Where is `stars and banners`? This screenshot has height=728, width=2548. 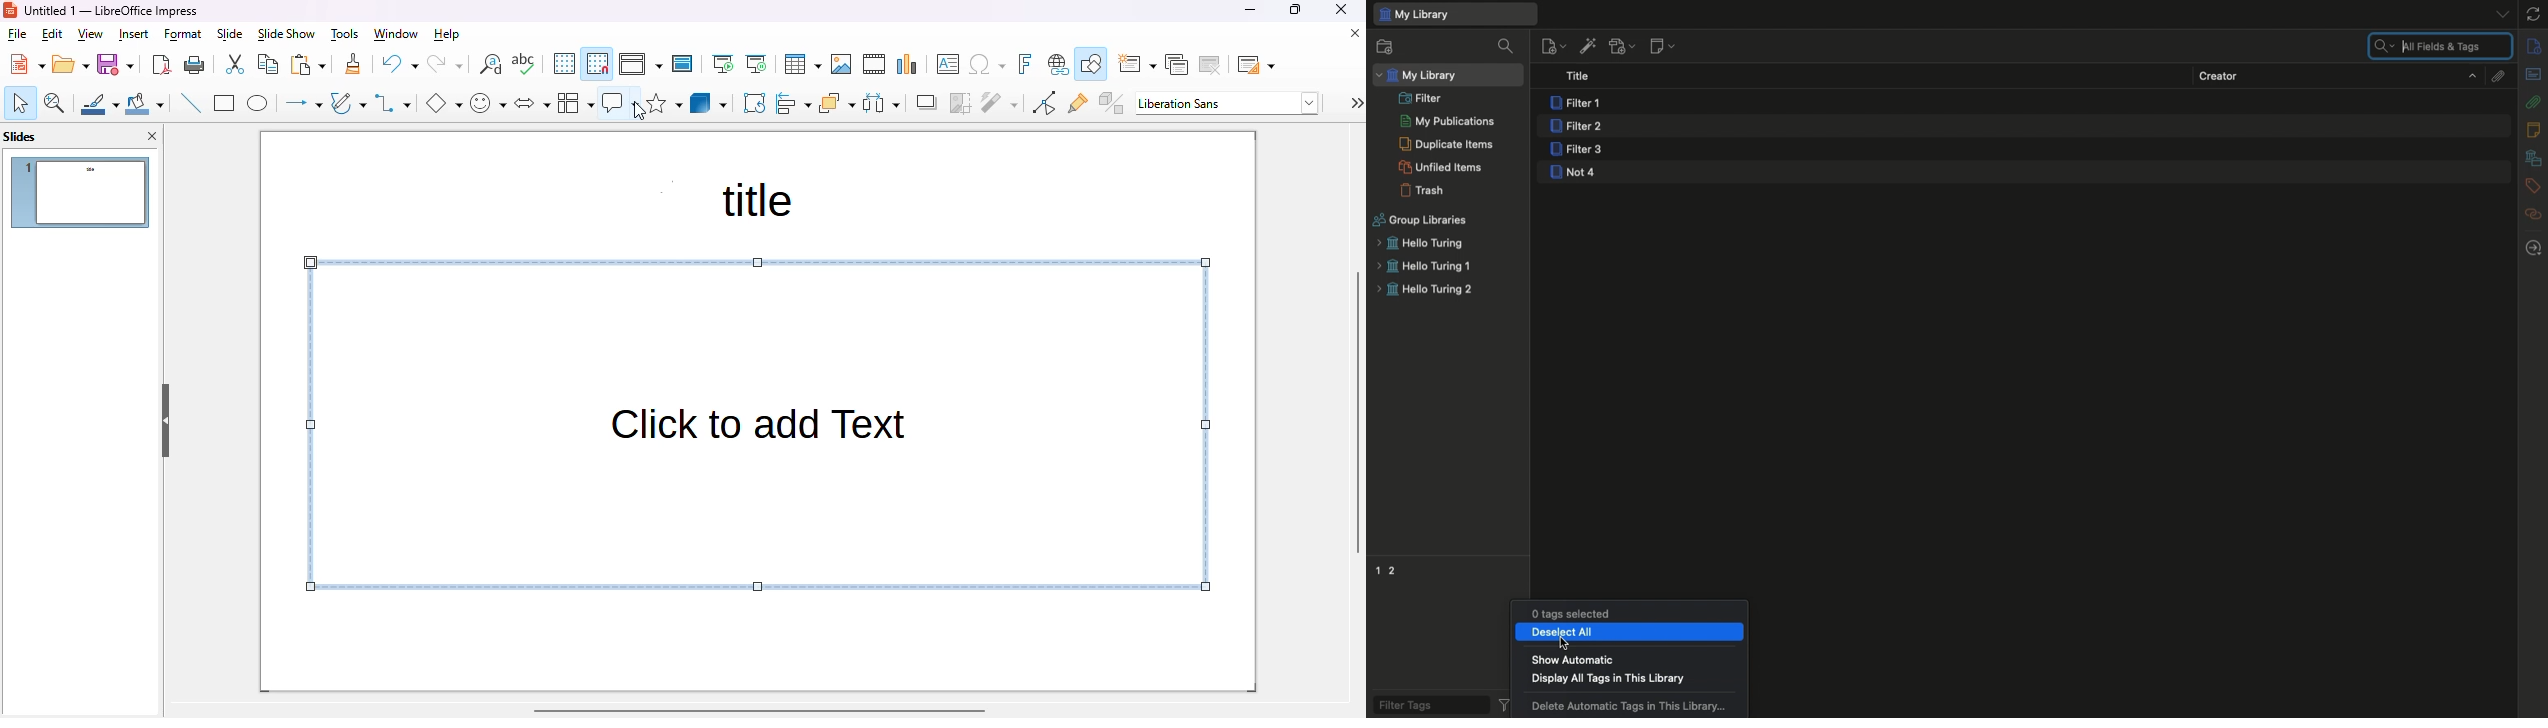
stars and banners is located at coordinates (664, 102).